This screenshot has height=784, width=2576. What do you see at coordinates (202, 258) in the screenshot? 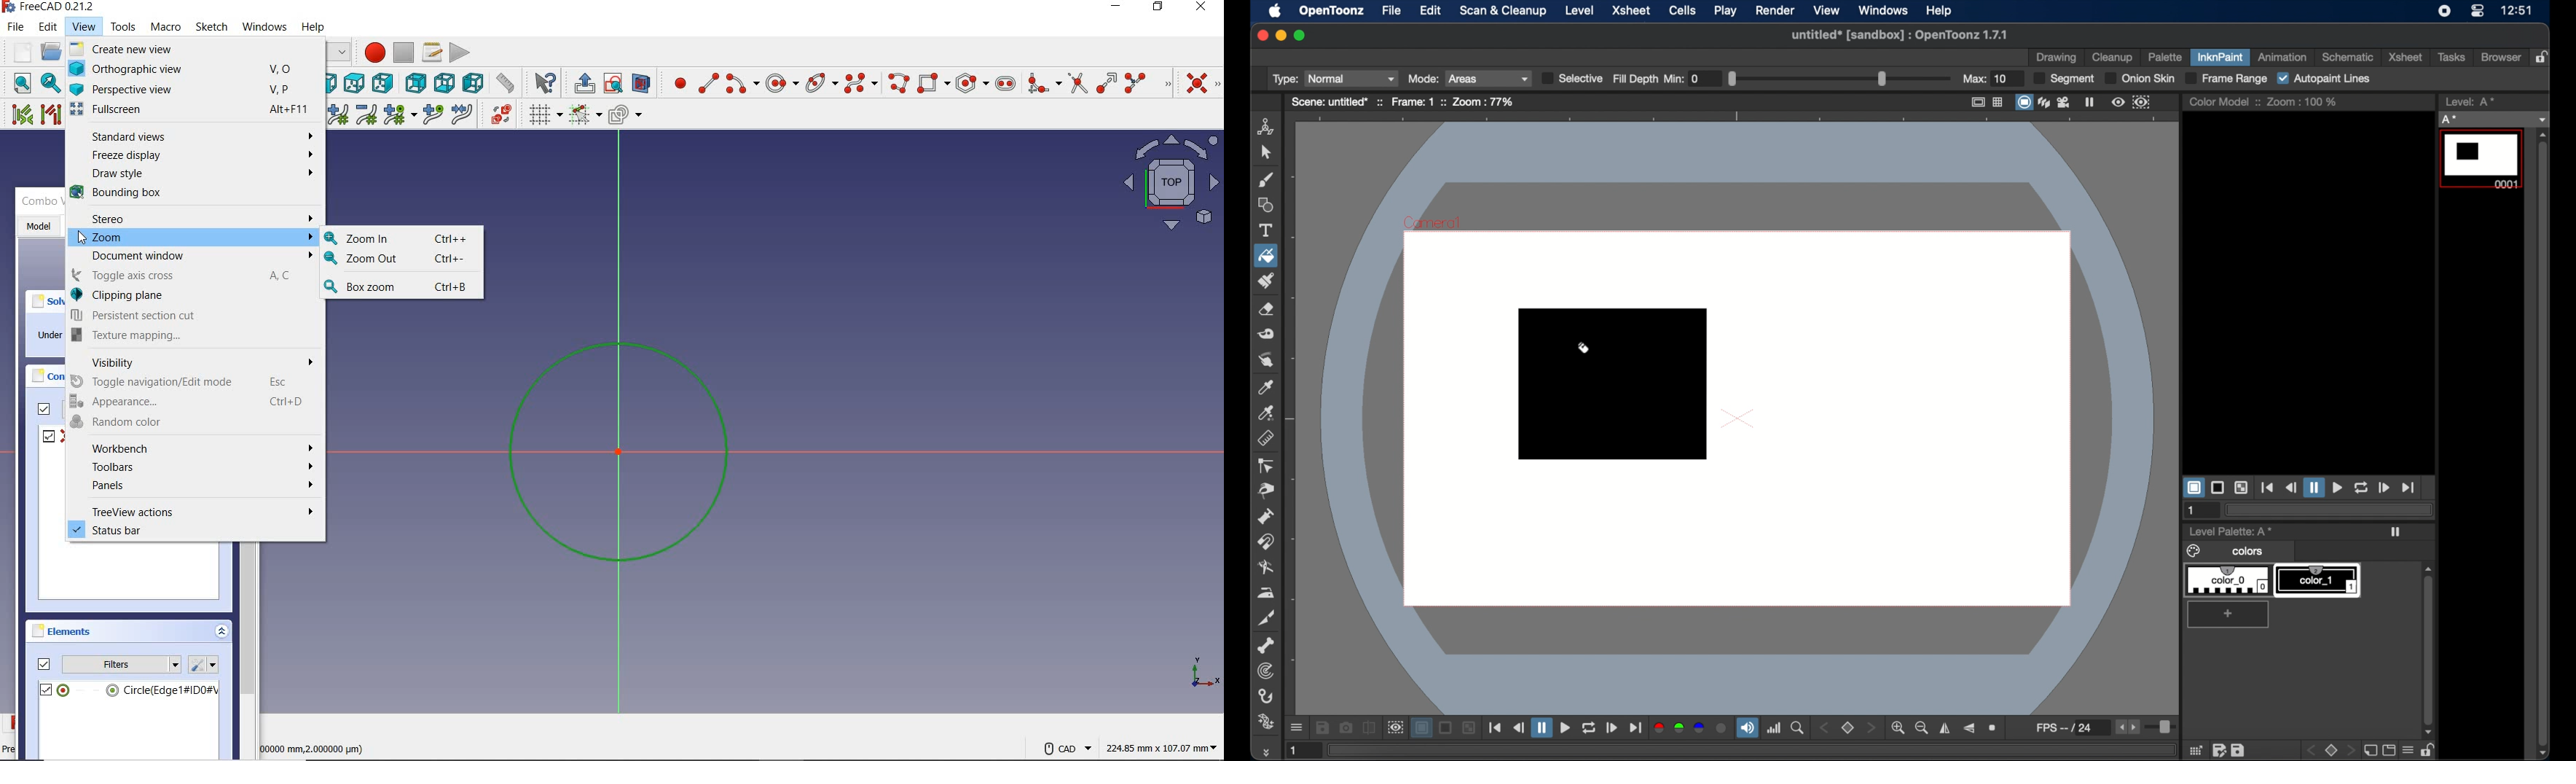
I see `Document window` at bounding box center [202, 258].